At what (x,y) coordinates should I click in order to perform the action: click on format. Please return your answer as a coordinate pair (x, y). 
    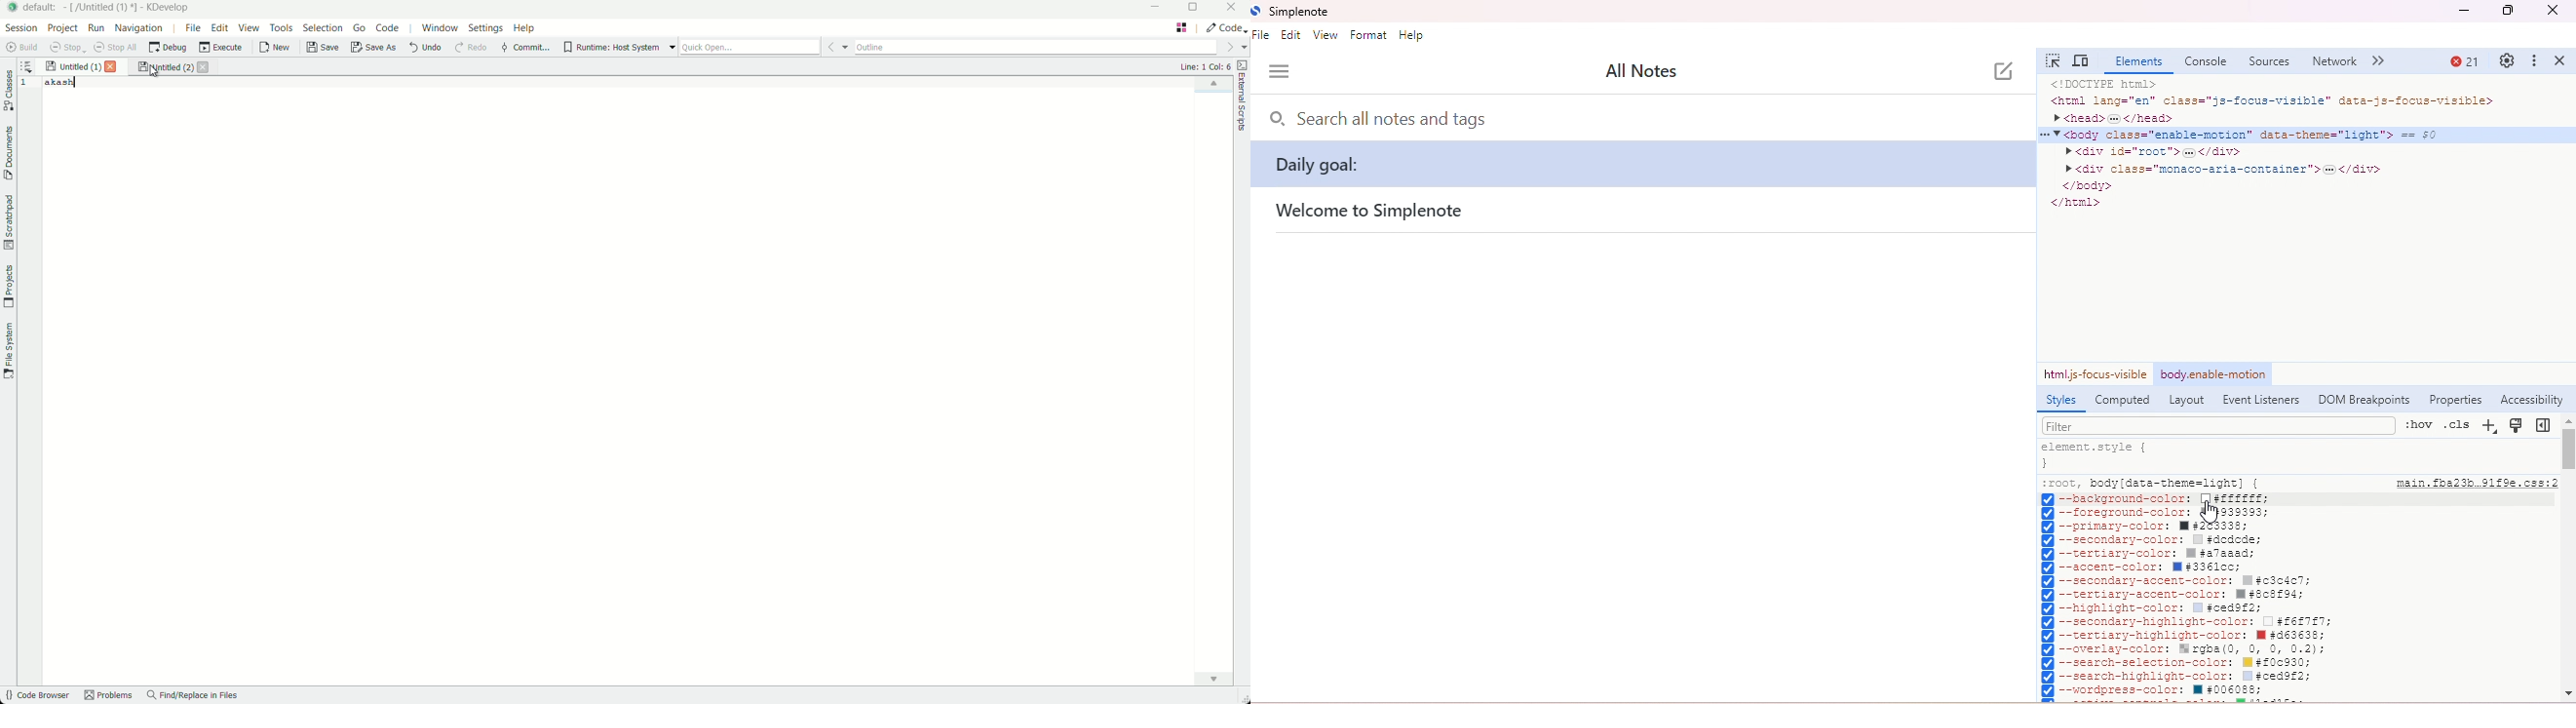
    Looking at the image, I should click on (1368, 35).